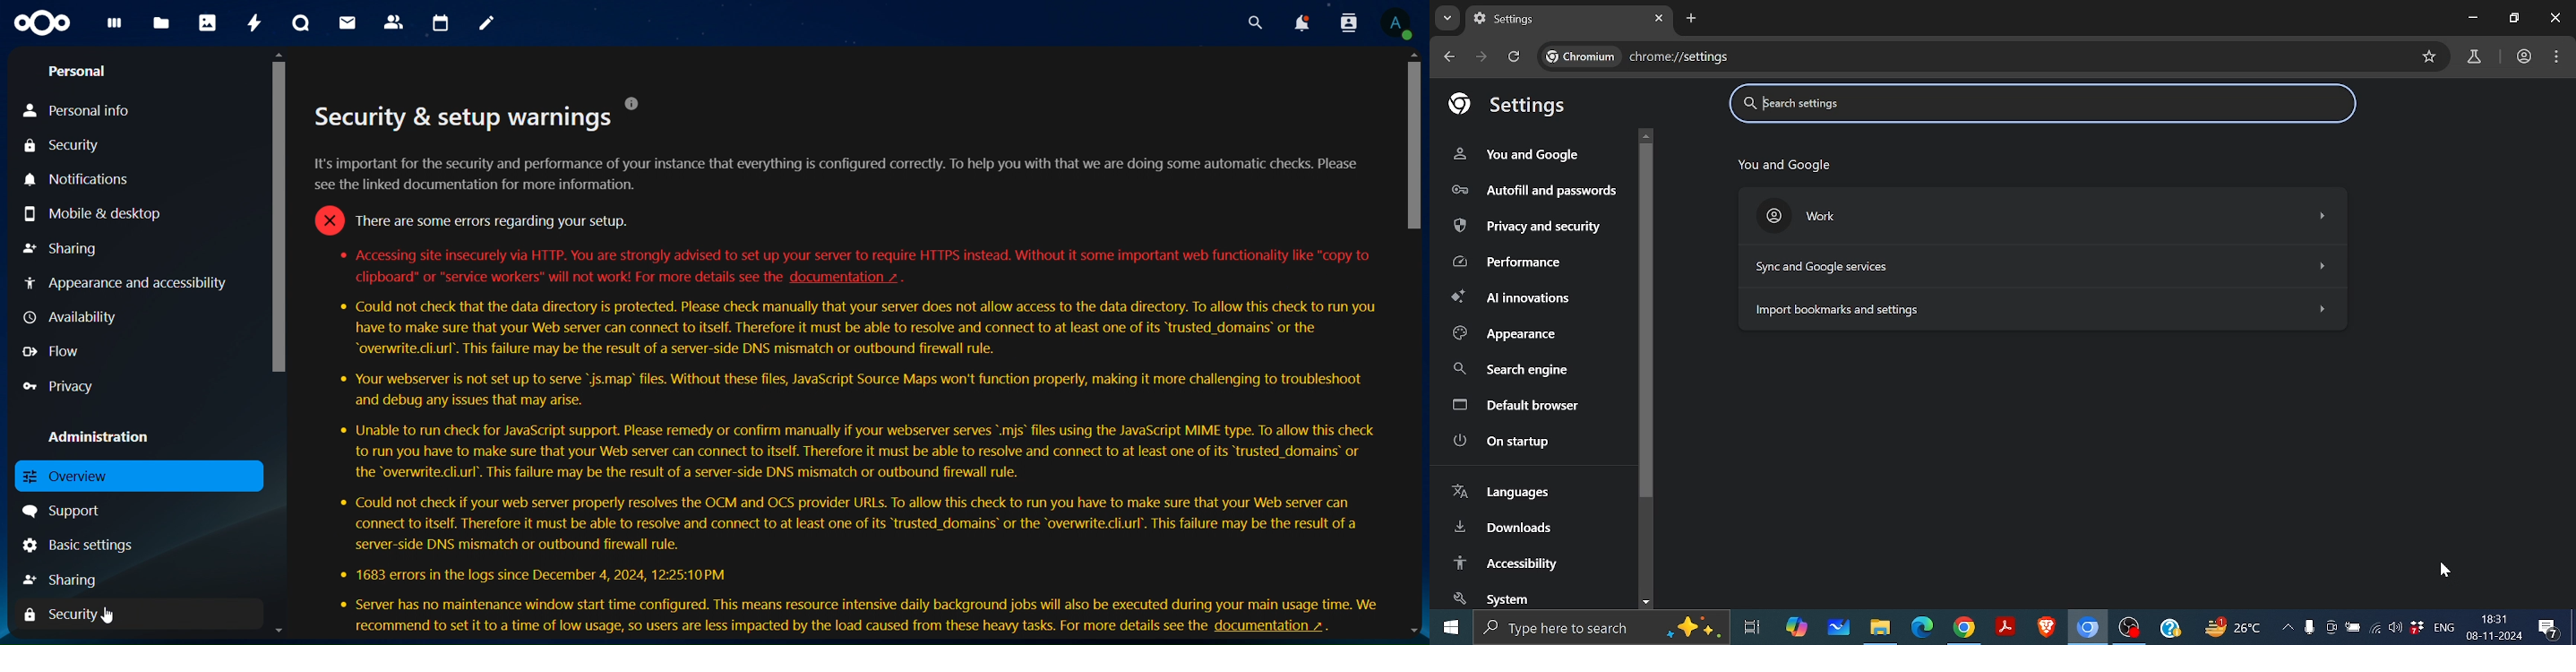 The image size is (2576, 672). Describe the element at coordinates (254, 22) in the screenshot. I see `activity` at that location.